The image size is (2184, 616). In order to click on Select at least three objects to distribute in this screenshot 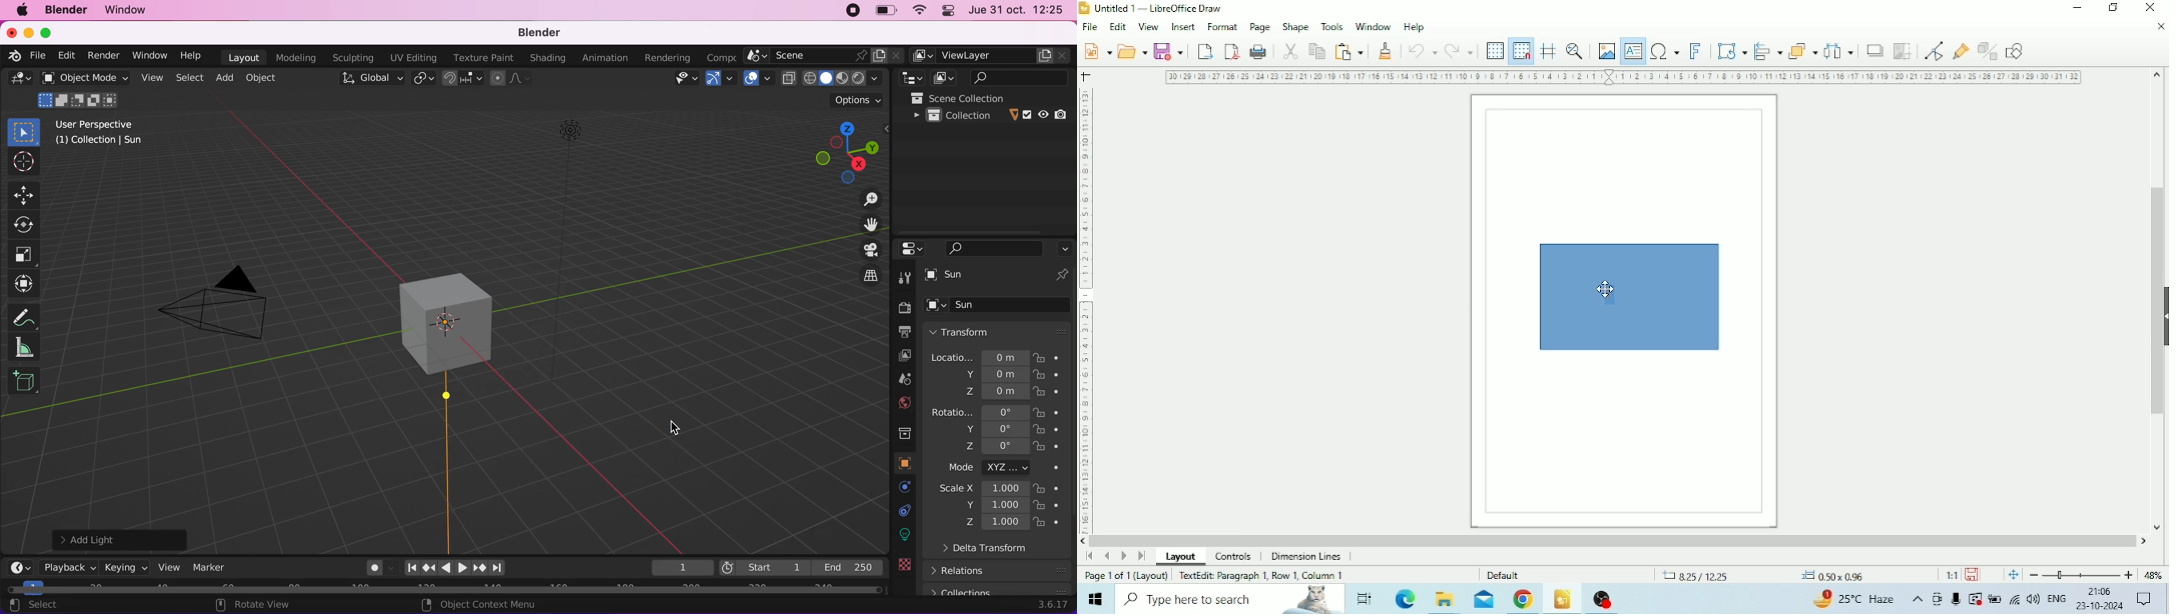, I will do `click(1839, 50)`.